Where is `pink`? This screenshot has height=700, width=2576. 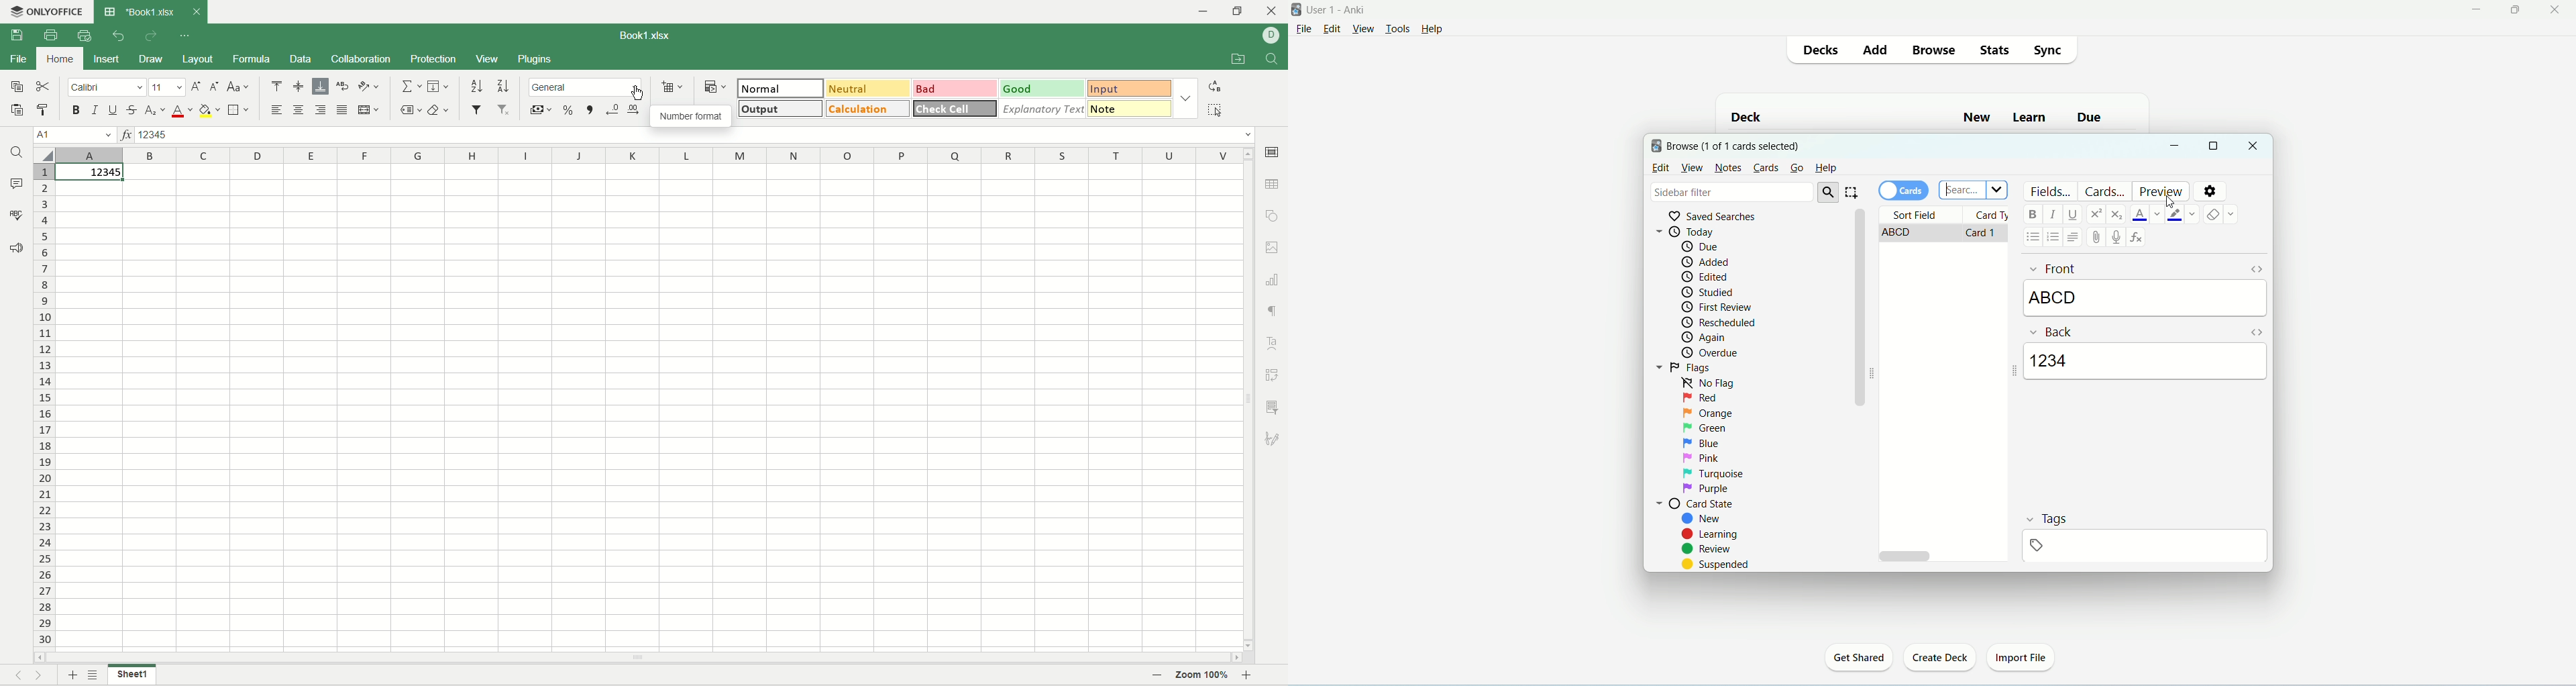 pink is located at coordinates (1703, 457).